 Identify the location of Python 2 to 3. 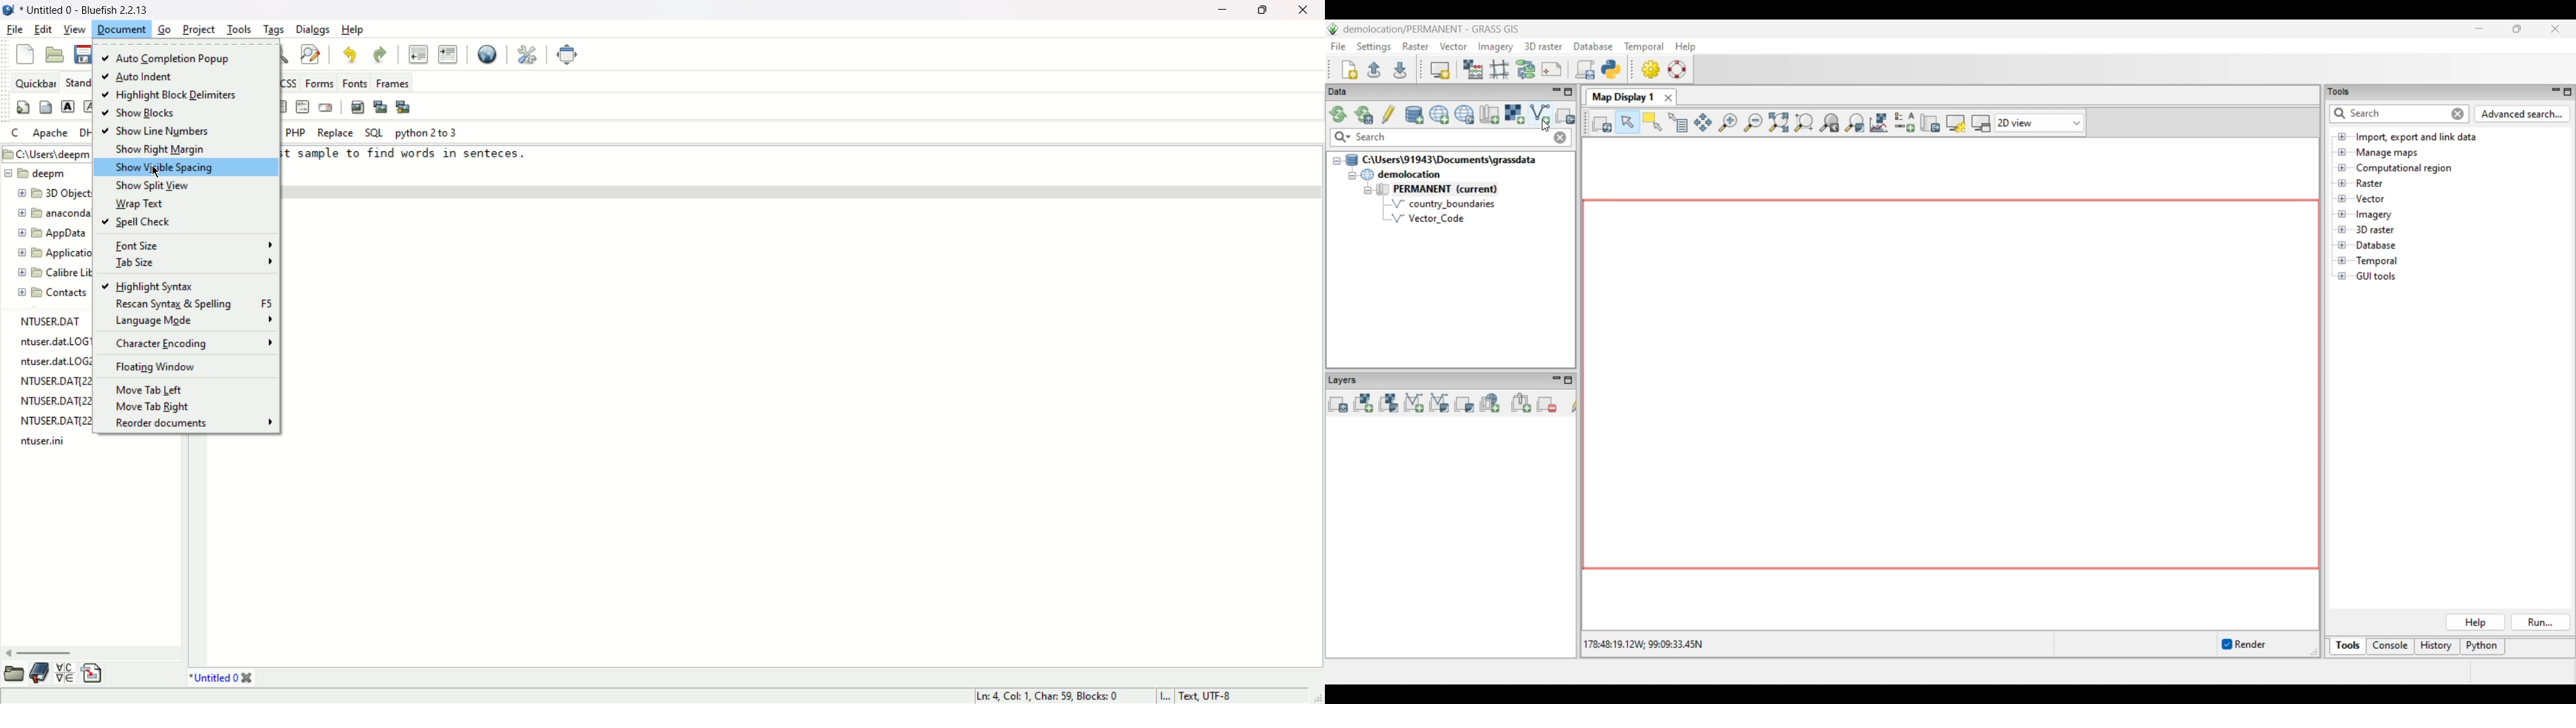
(433, 133).